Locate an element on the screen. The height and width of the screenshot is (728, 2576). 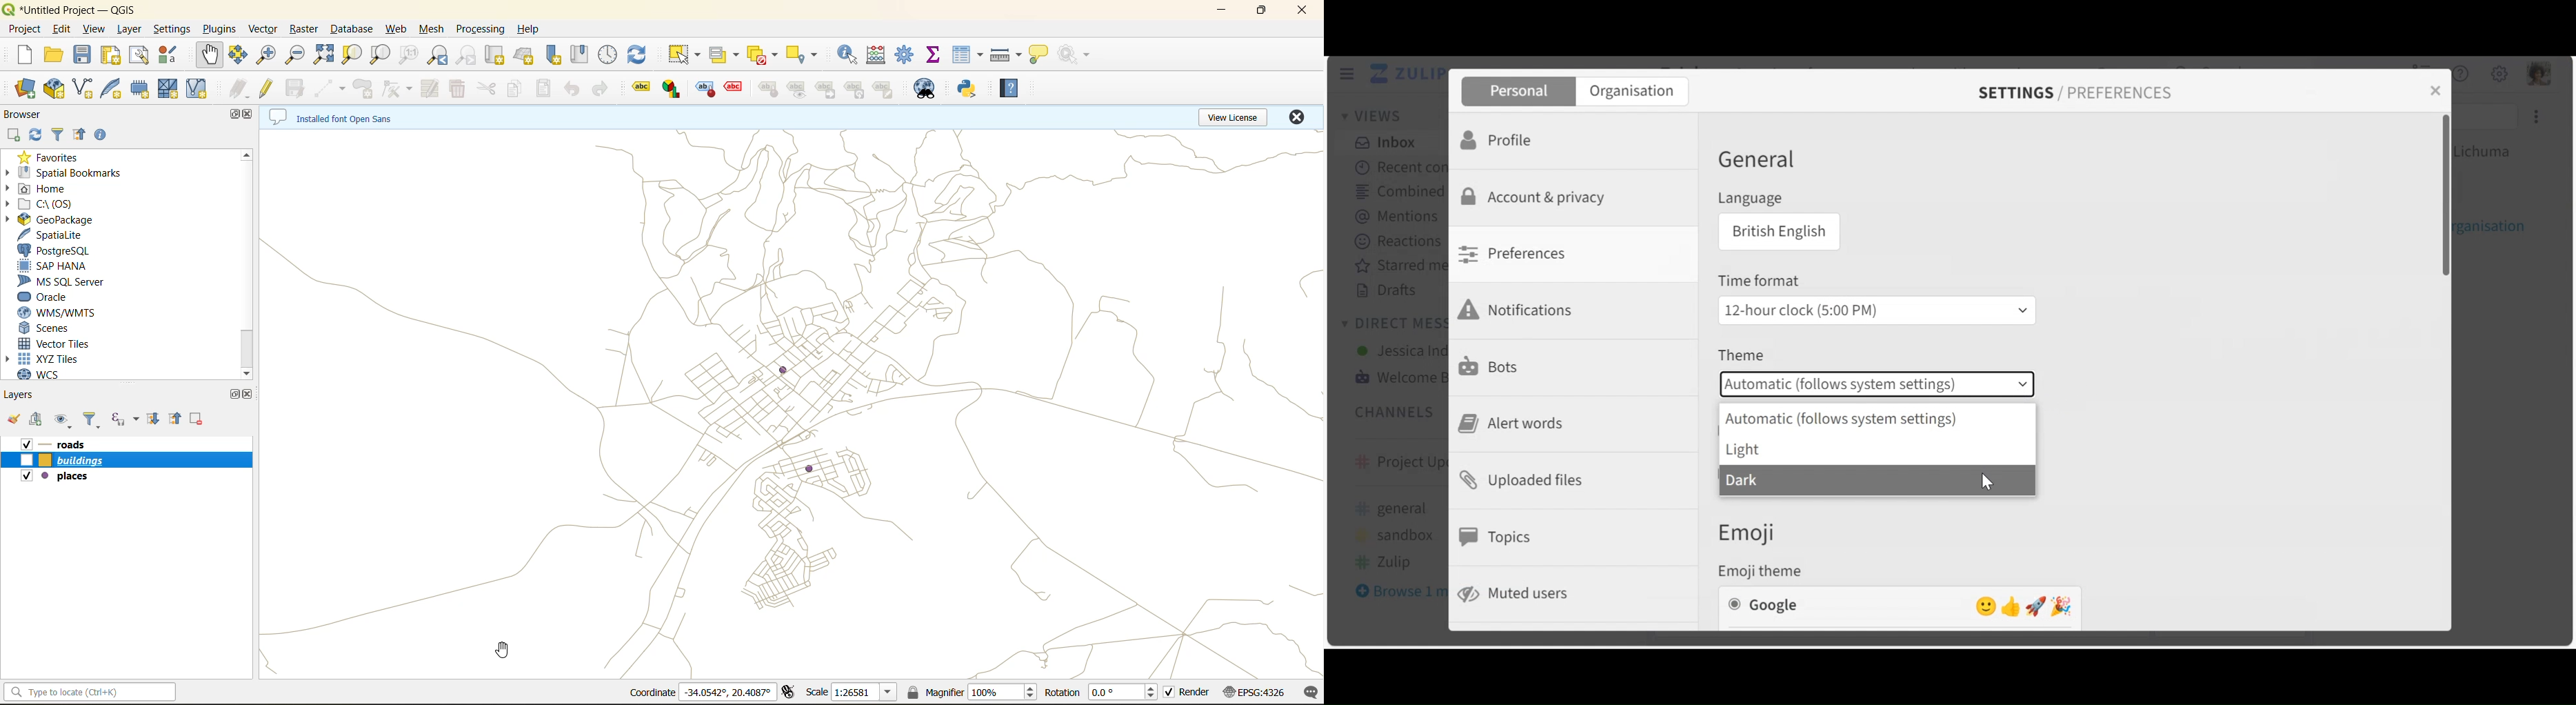
close is located at coordinates (1296, 10).